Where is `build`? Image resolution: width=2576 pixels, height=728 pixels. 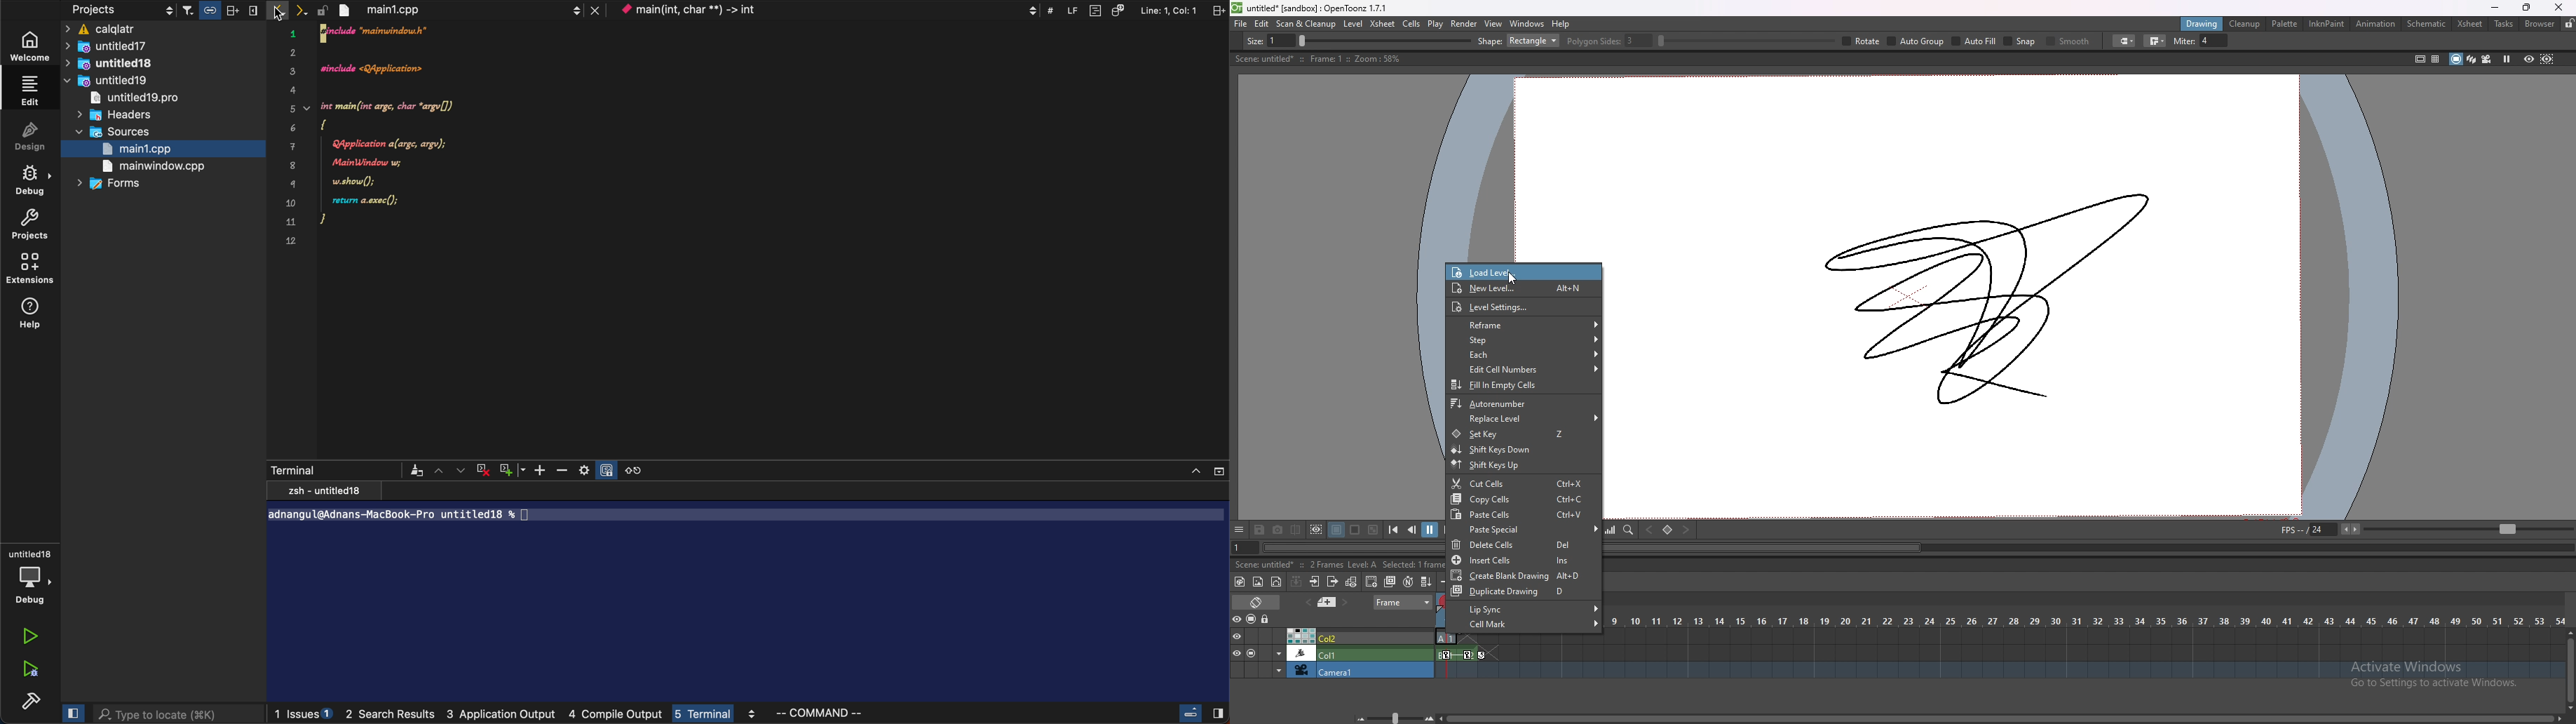 build is located at coordinates (29, 703).